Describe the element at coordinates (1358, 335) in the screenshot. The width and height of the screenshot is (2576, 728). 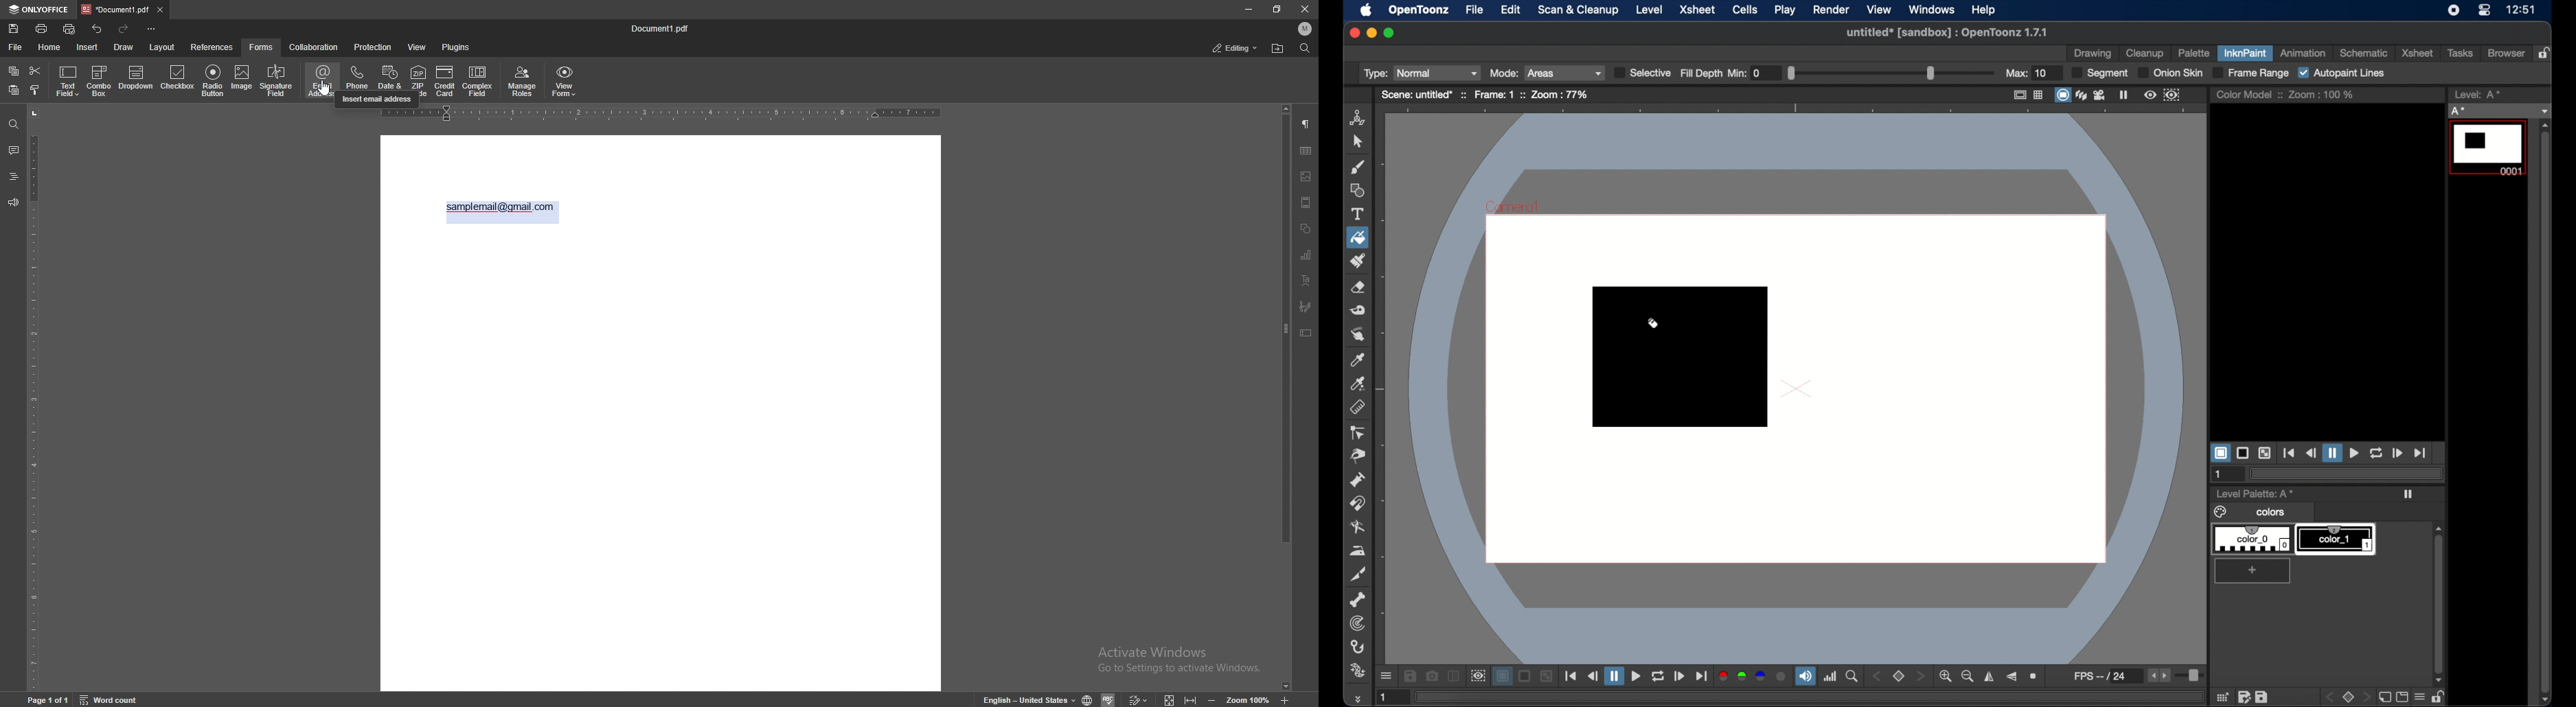
I see `finger tool` at that location.